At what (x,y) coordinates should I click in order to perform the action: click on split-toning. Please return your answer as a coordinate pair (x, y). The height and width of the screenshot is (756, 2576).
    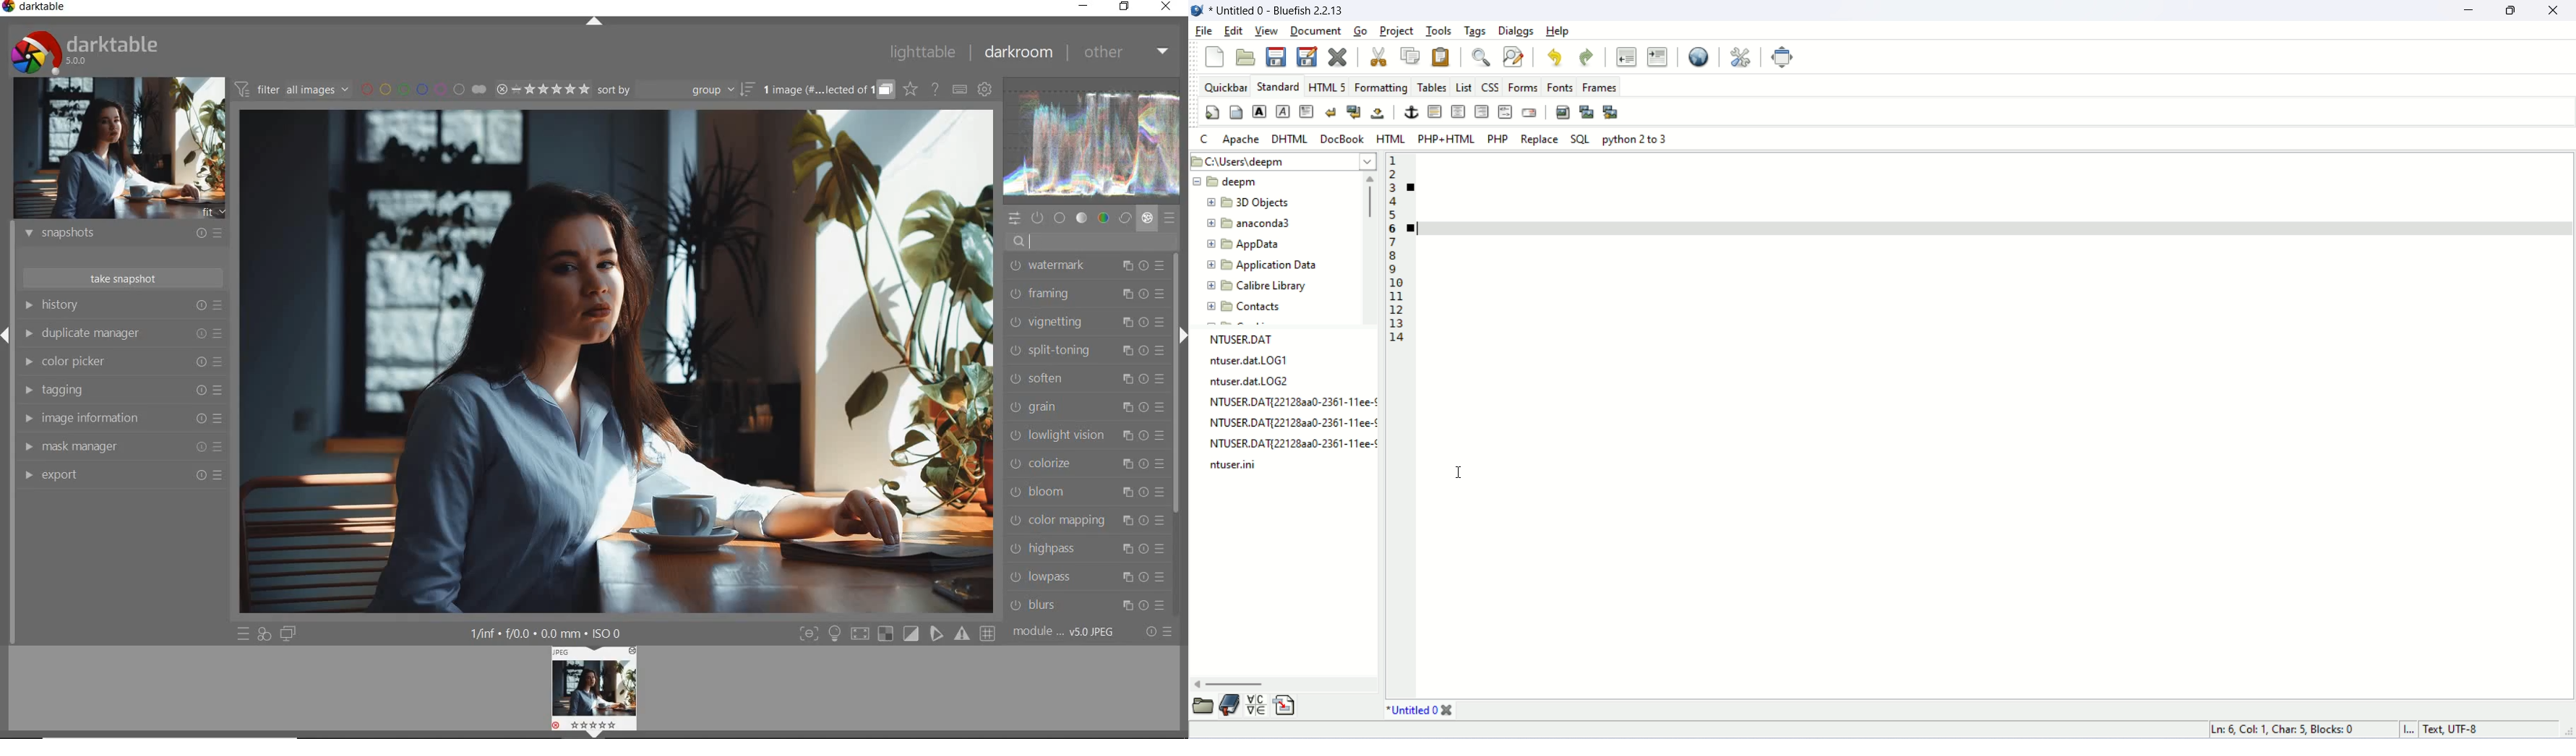
    Looking at the image, I should click on (1088, 350).